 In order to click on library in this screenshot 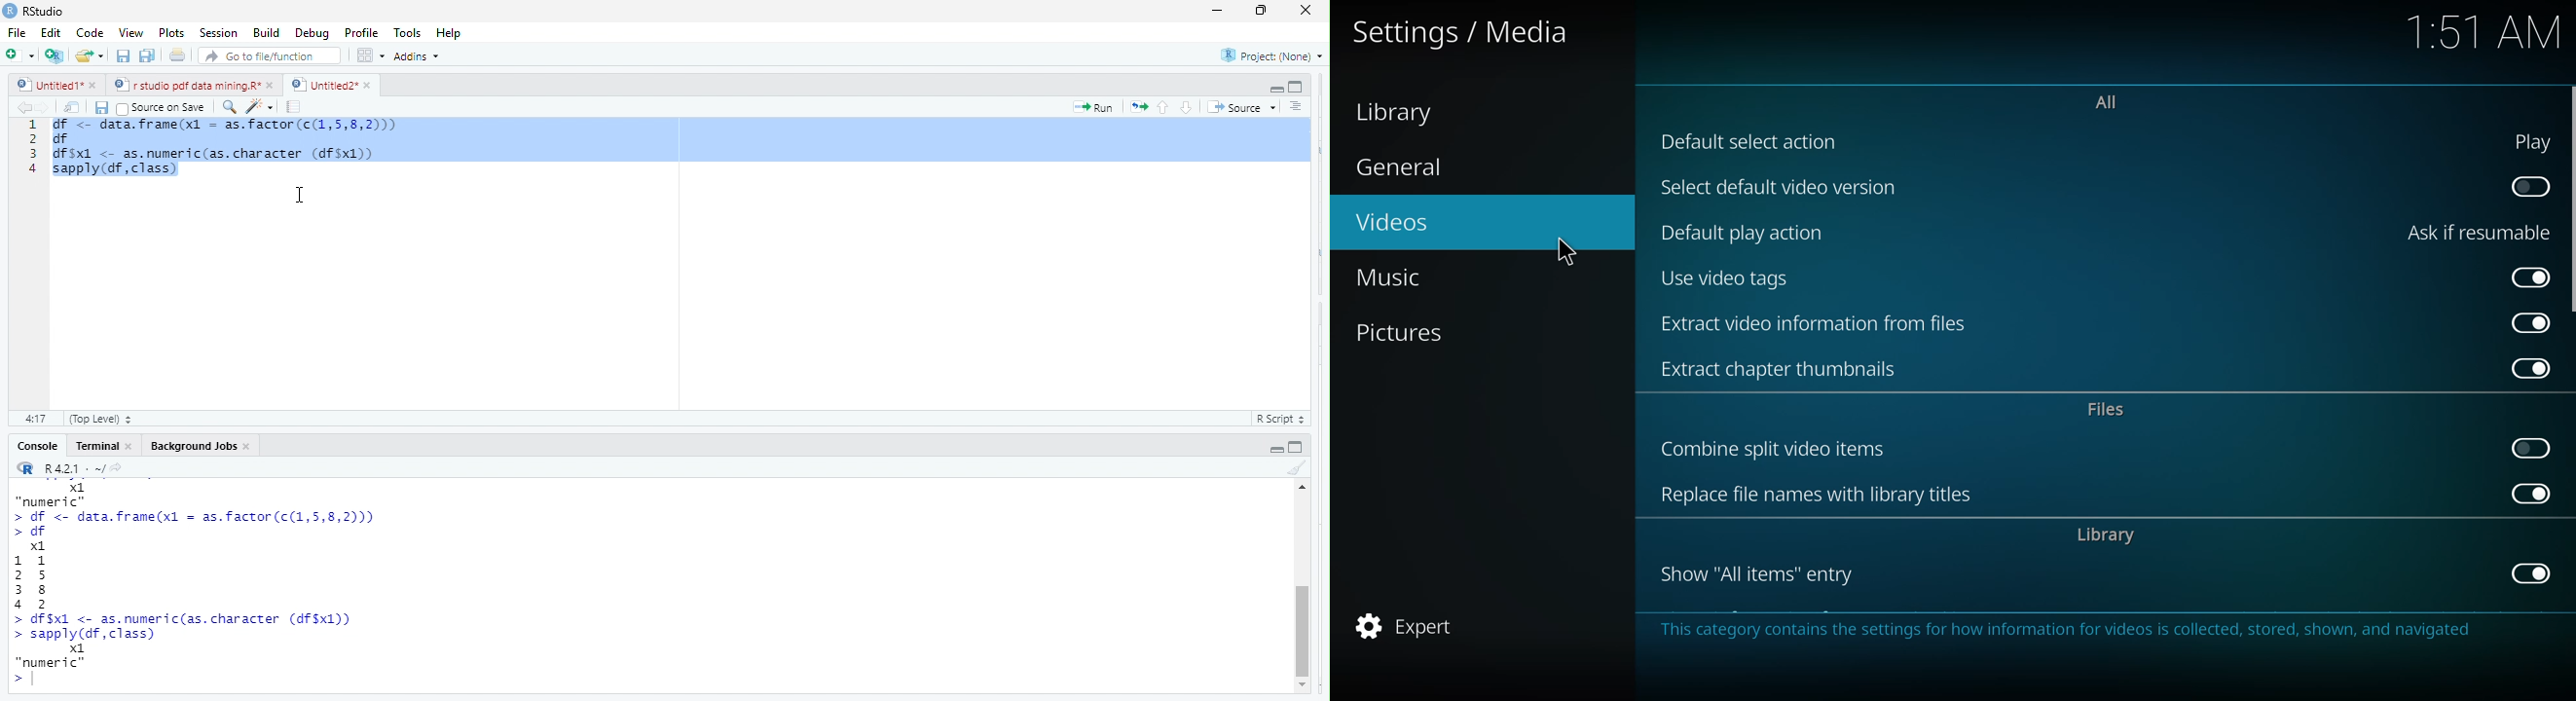, I will do `click(2103, 535)`.